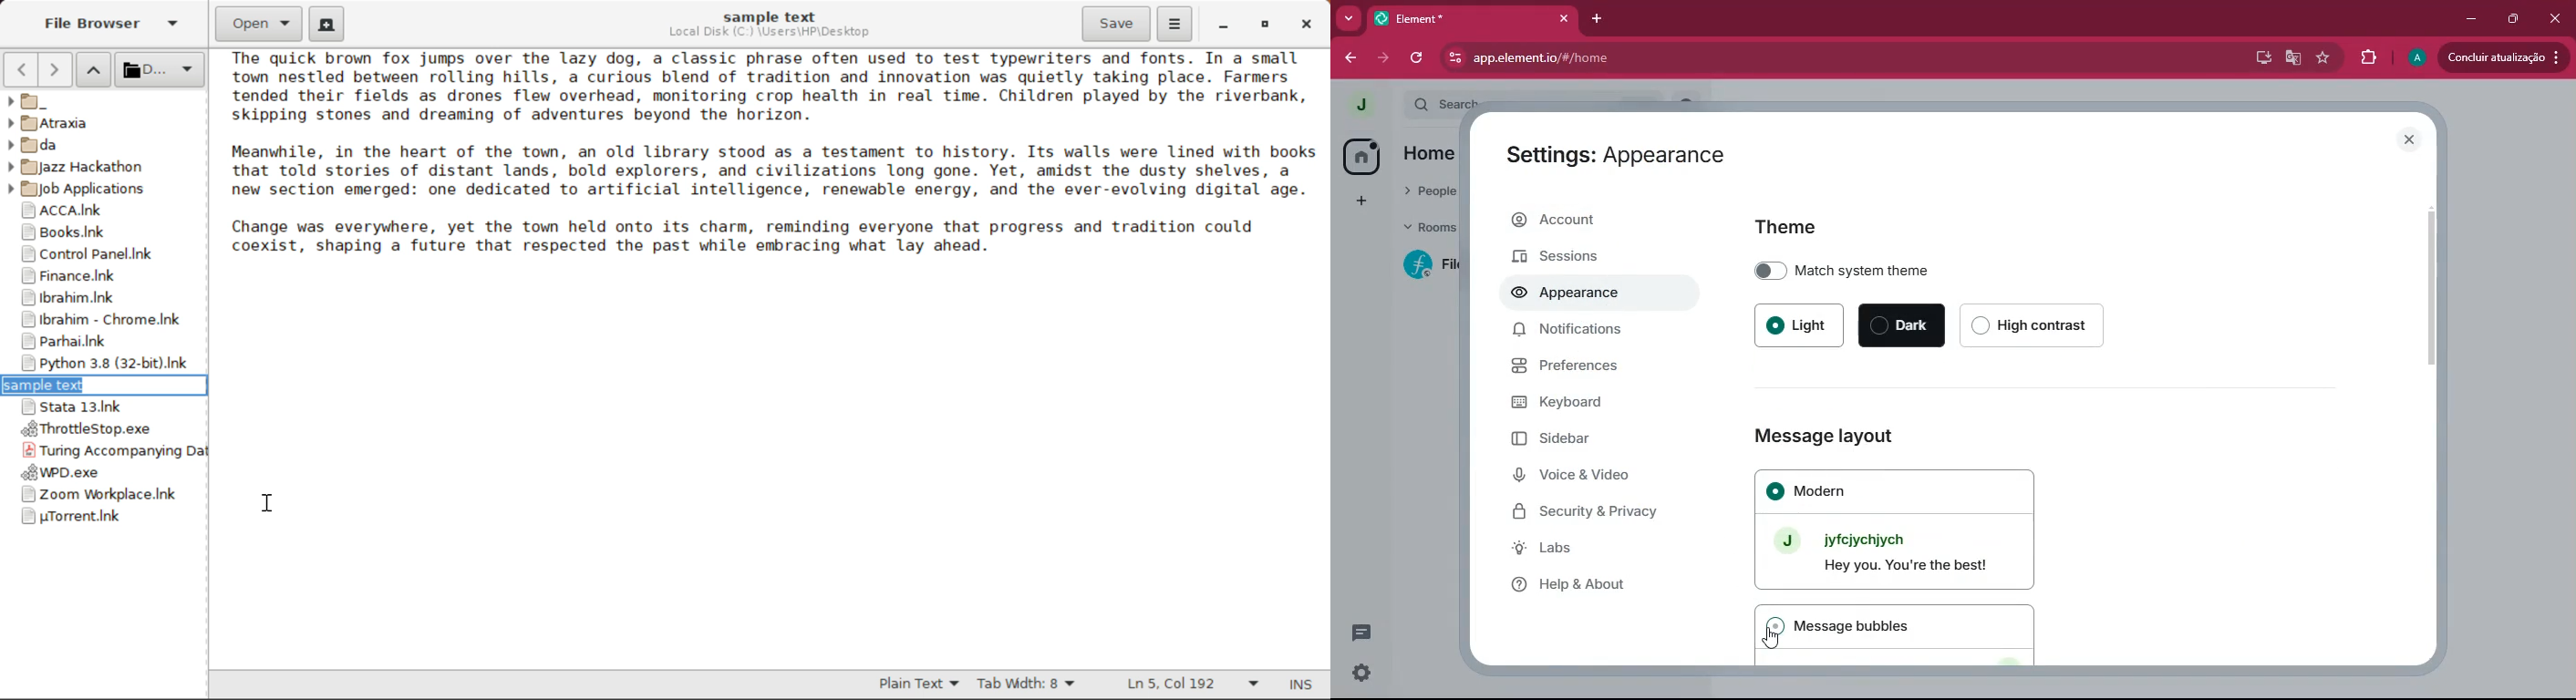 This screenshot has height=700, width=2576. Describe the element at coordinates (1432, 265) in the screenshot. I see `filecoin lotus implementation` at that location.